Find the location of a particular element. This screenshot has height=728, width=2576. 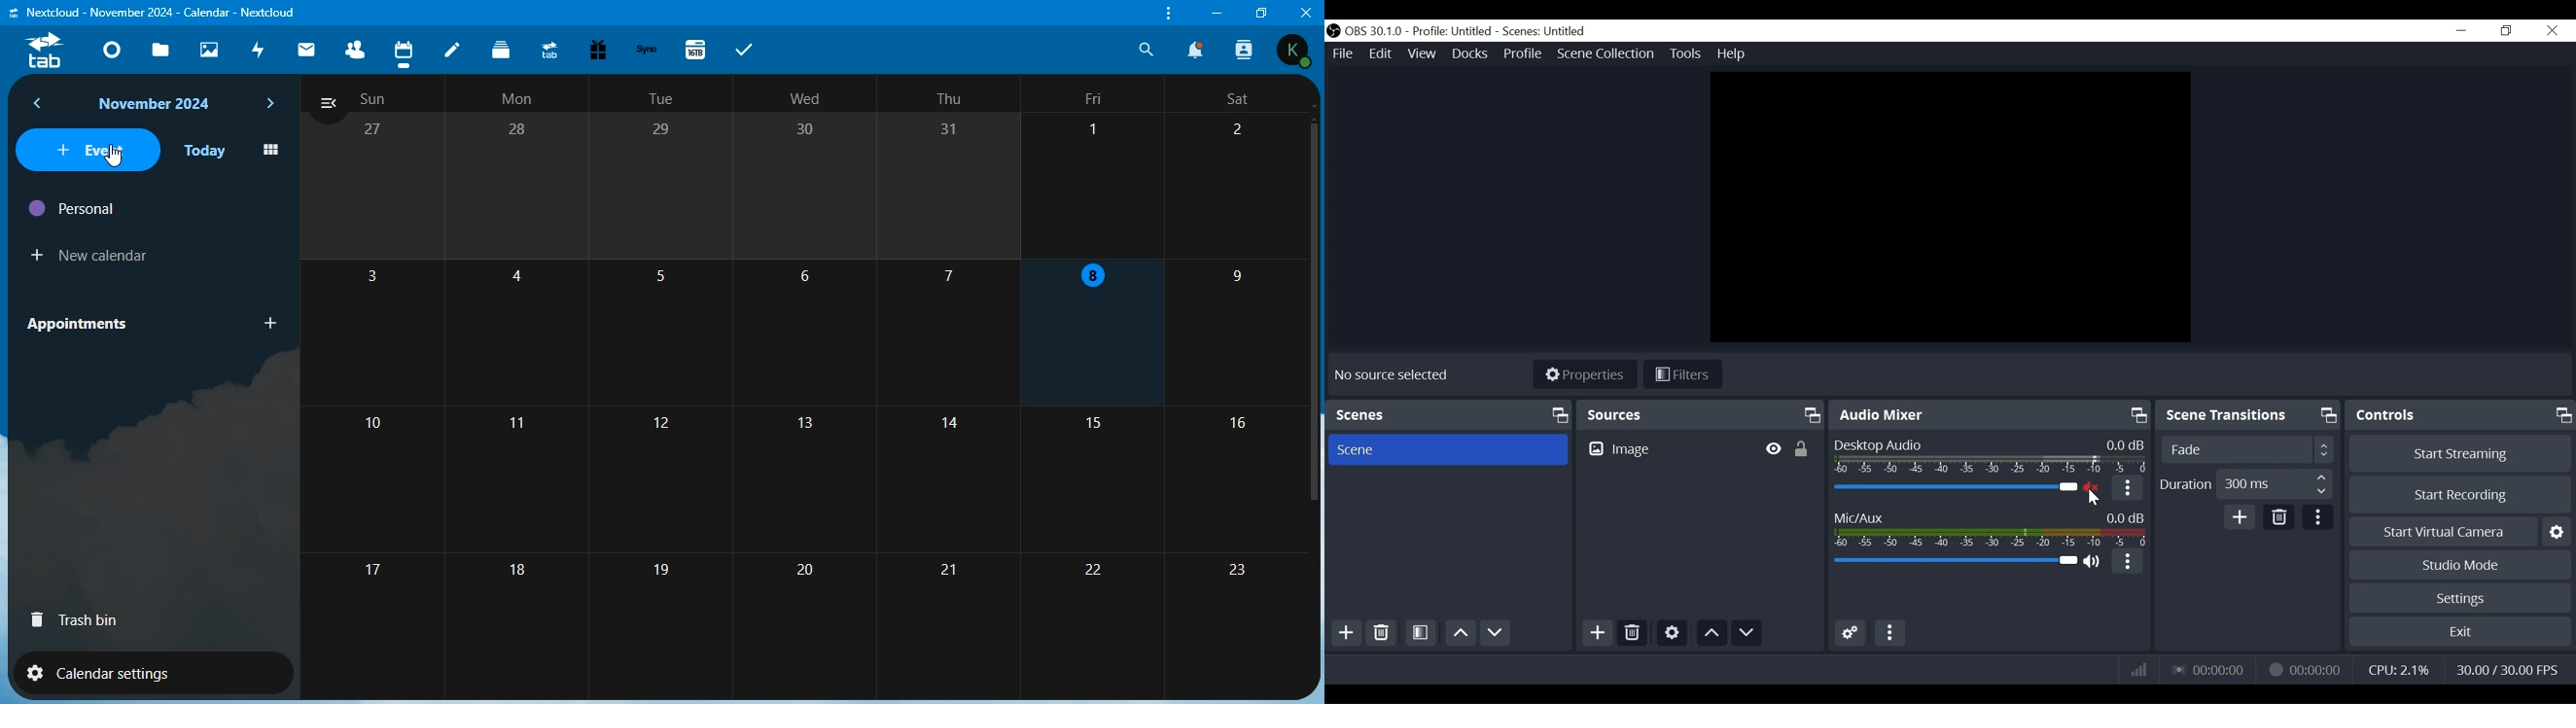

files is located at coordinates (162, 50).